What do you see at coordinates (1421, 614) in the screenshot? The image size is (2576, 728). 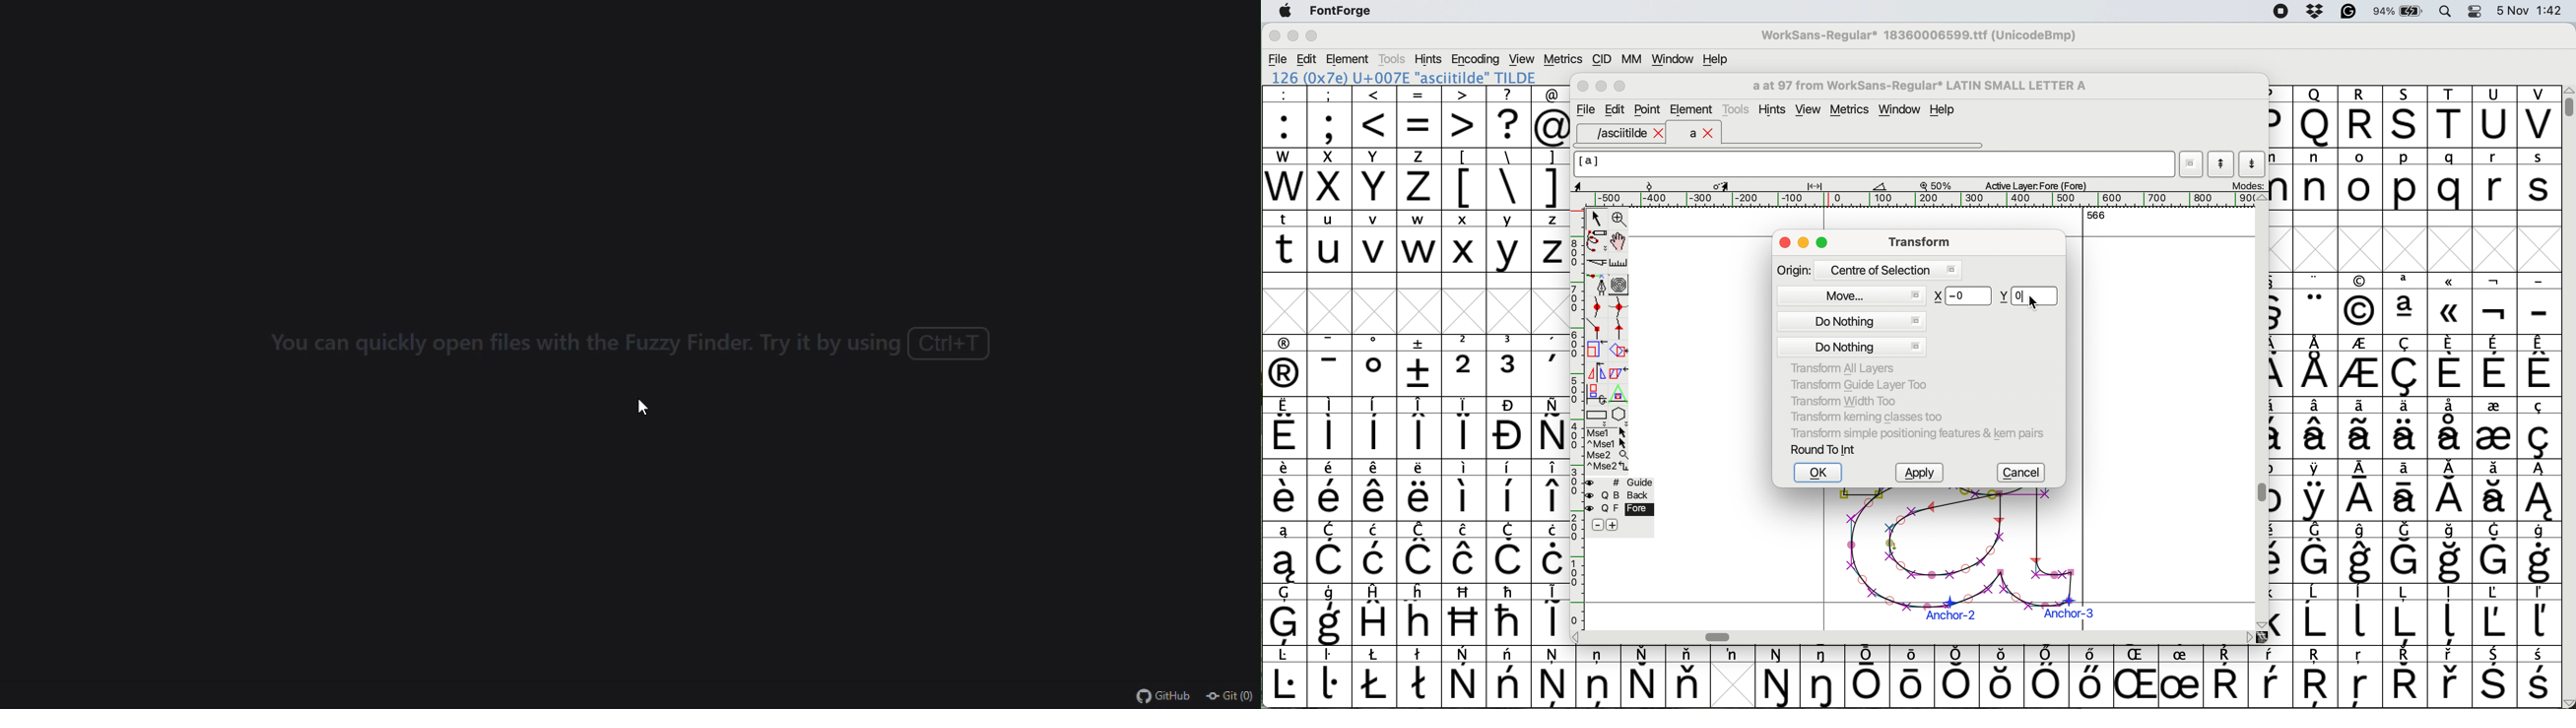 I see `` at bounding box center [1421, 614].